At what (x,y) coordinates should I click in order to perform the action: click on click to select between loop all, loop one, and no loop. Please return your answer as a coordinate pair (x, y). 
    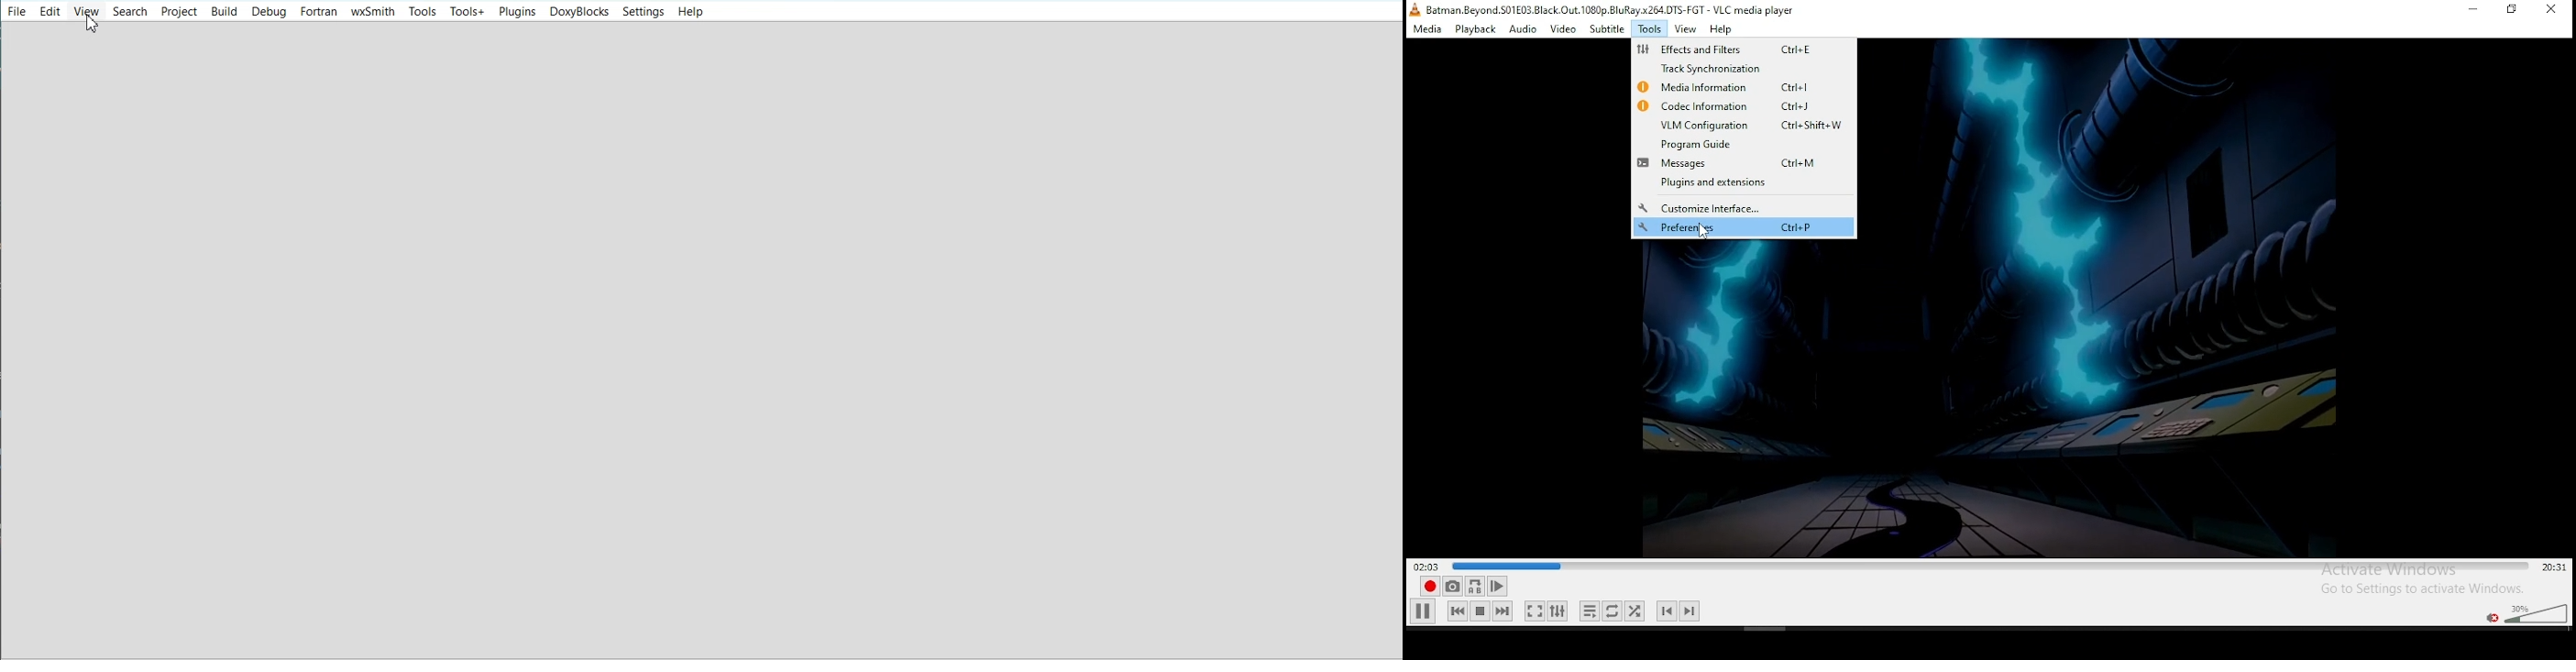
    Looking at the image, I should click on (1611, 612).